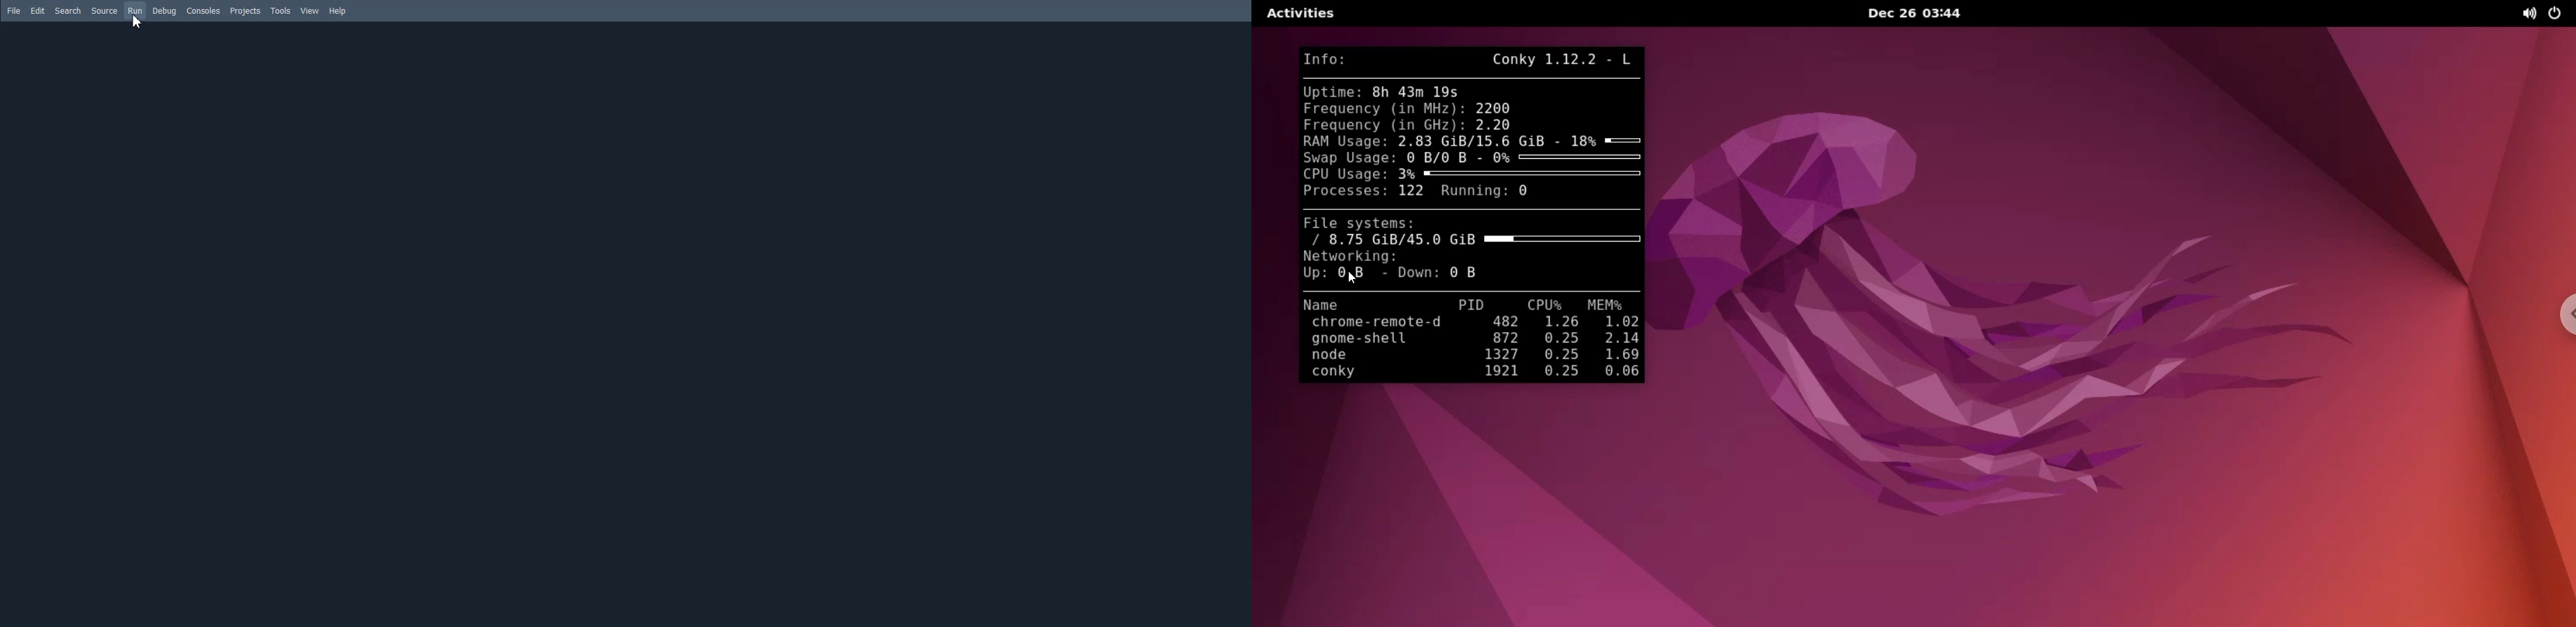  Describe the element at coordinates (15, 11) in the screenshot. I see `File` at that location.